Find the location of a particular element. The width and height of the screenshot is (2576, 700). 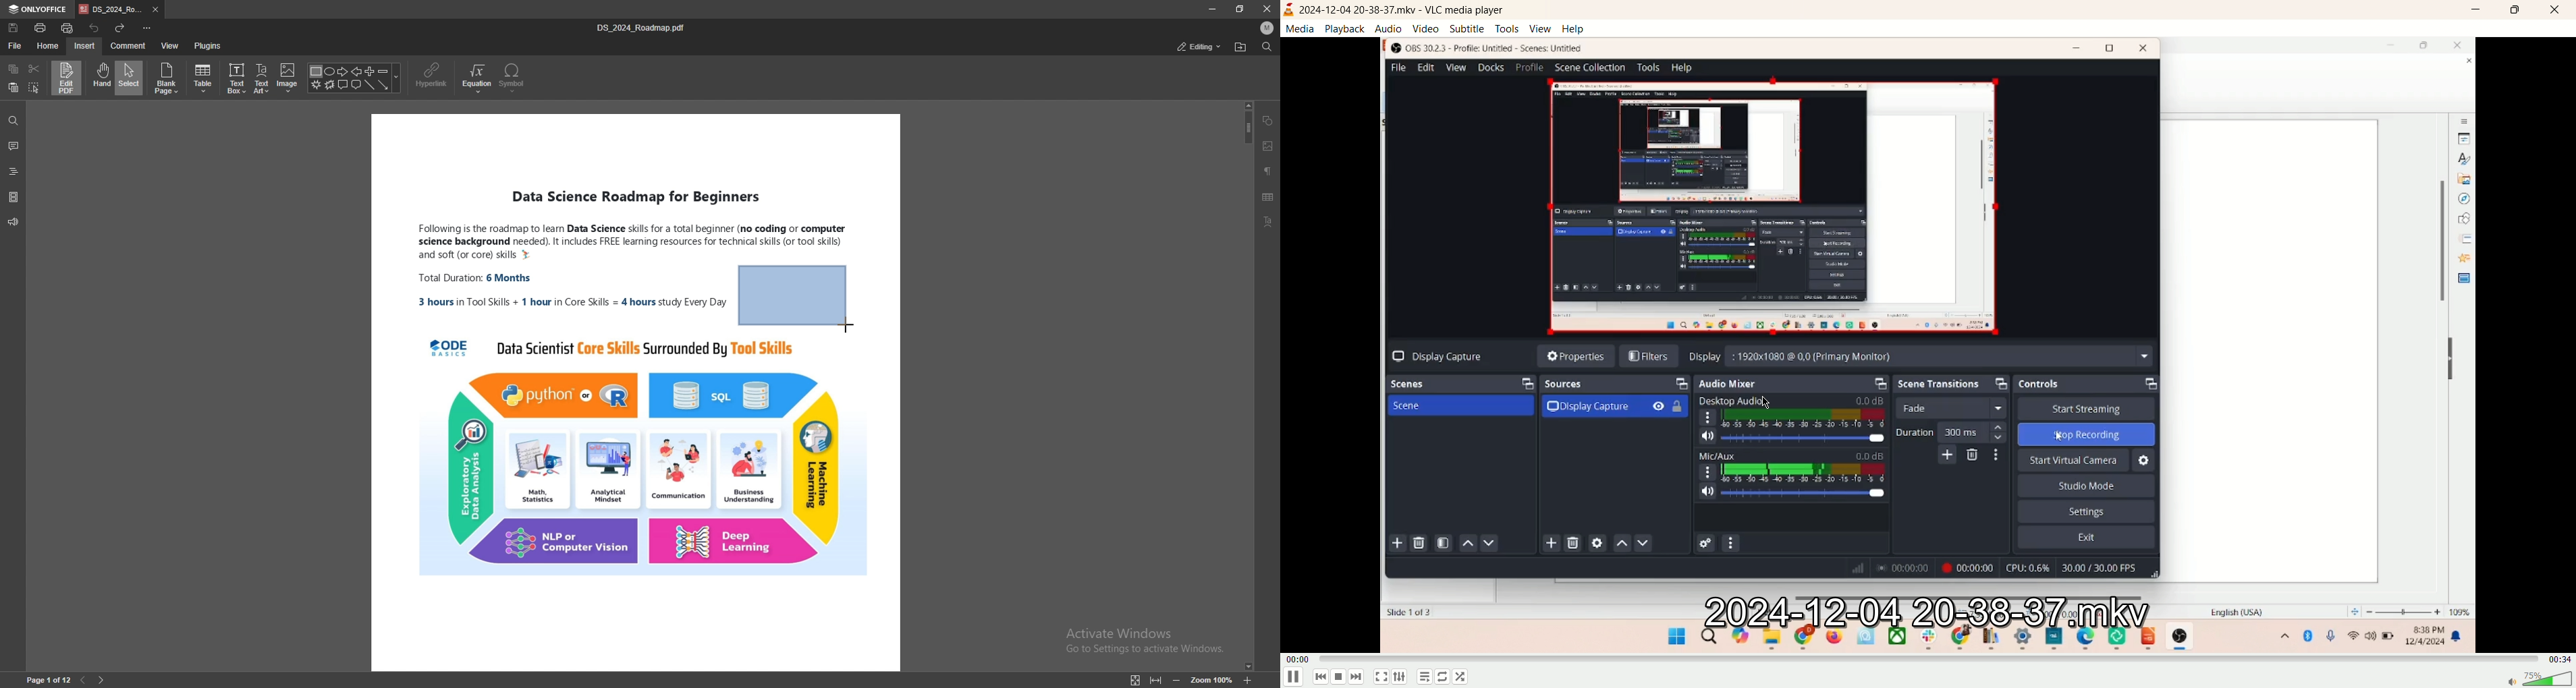

insert is located at coordinates (84, 47).